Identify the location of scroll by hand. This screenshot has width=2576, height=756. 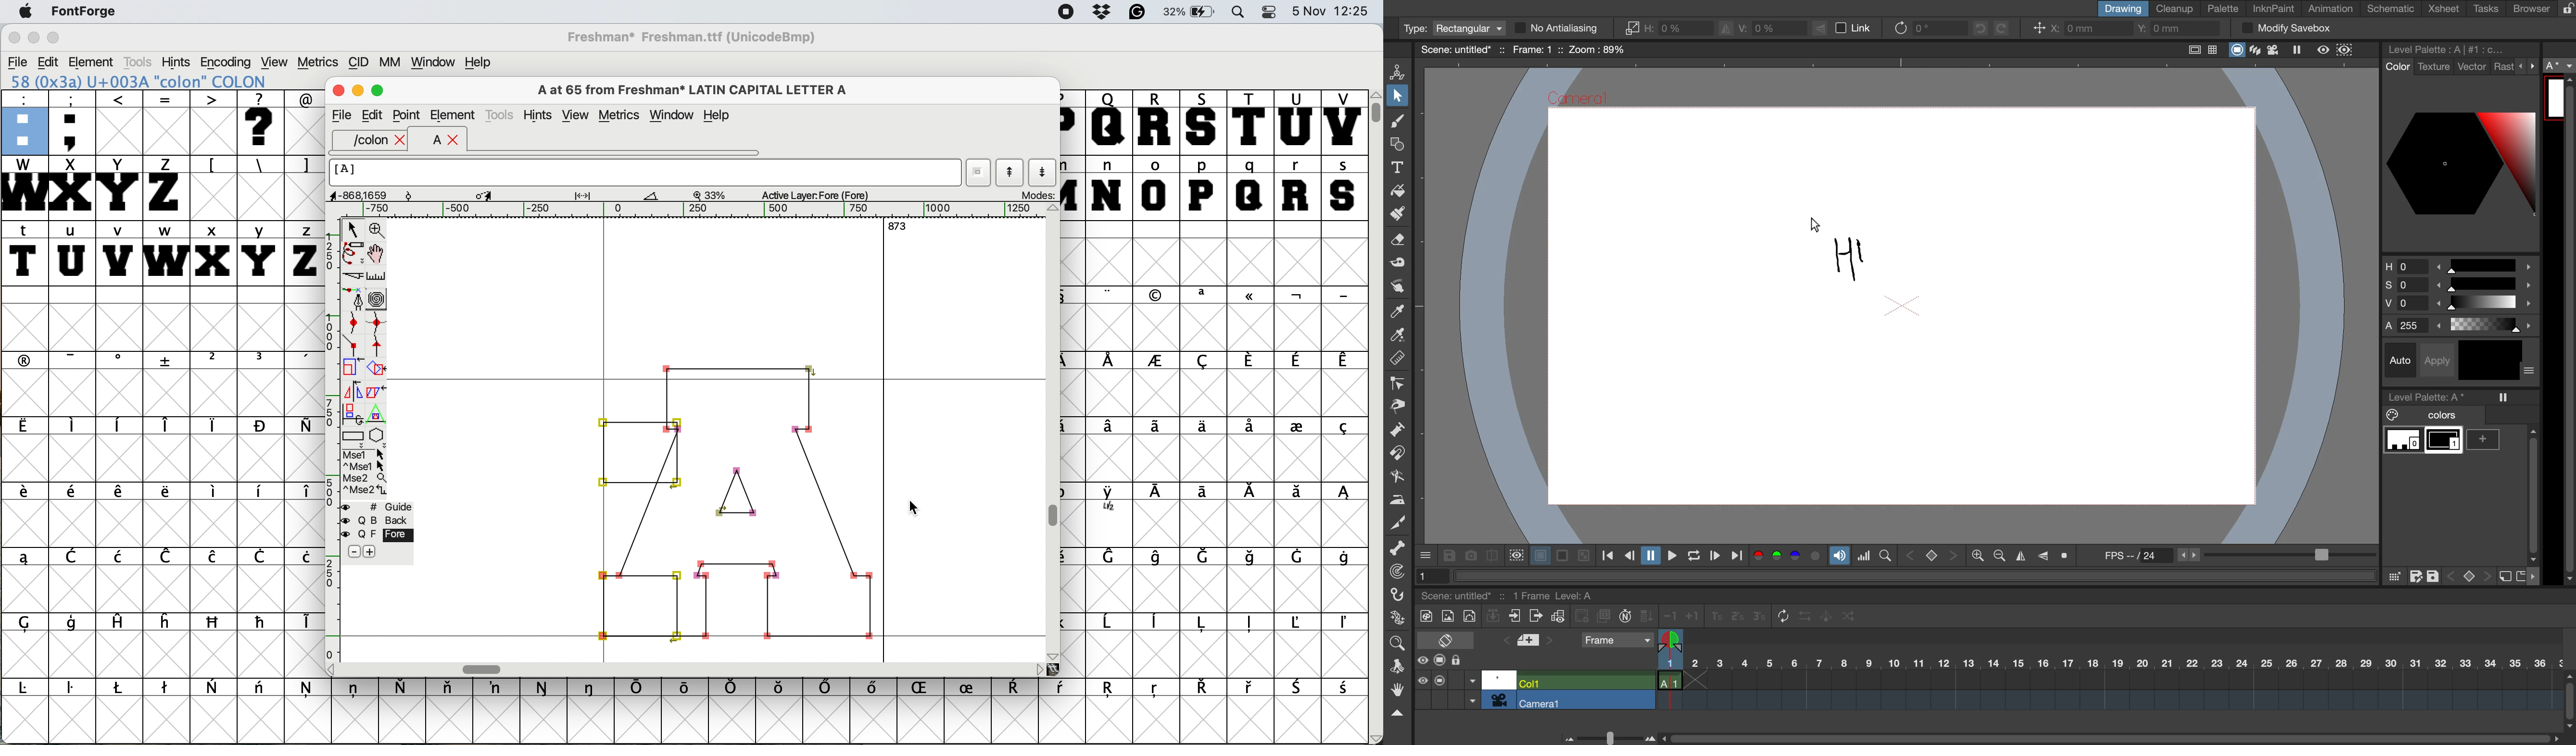
(379, 251).